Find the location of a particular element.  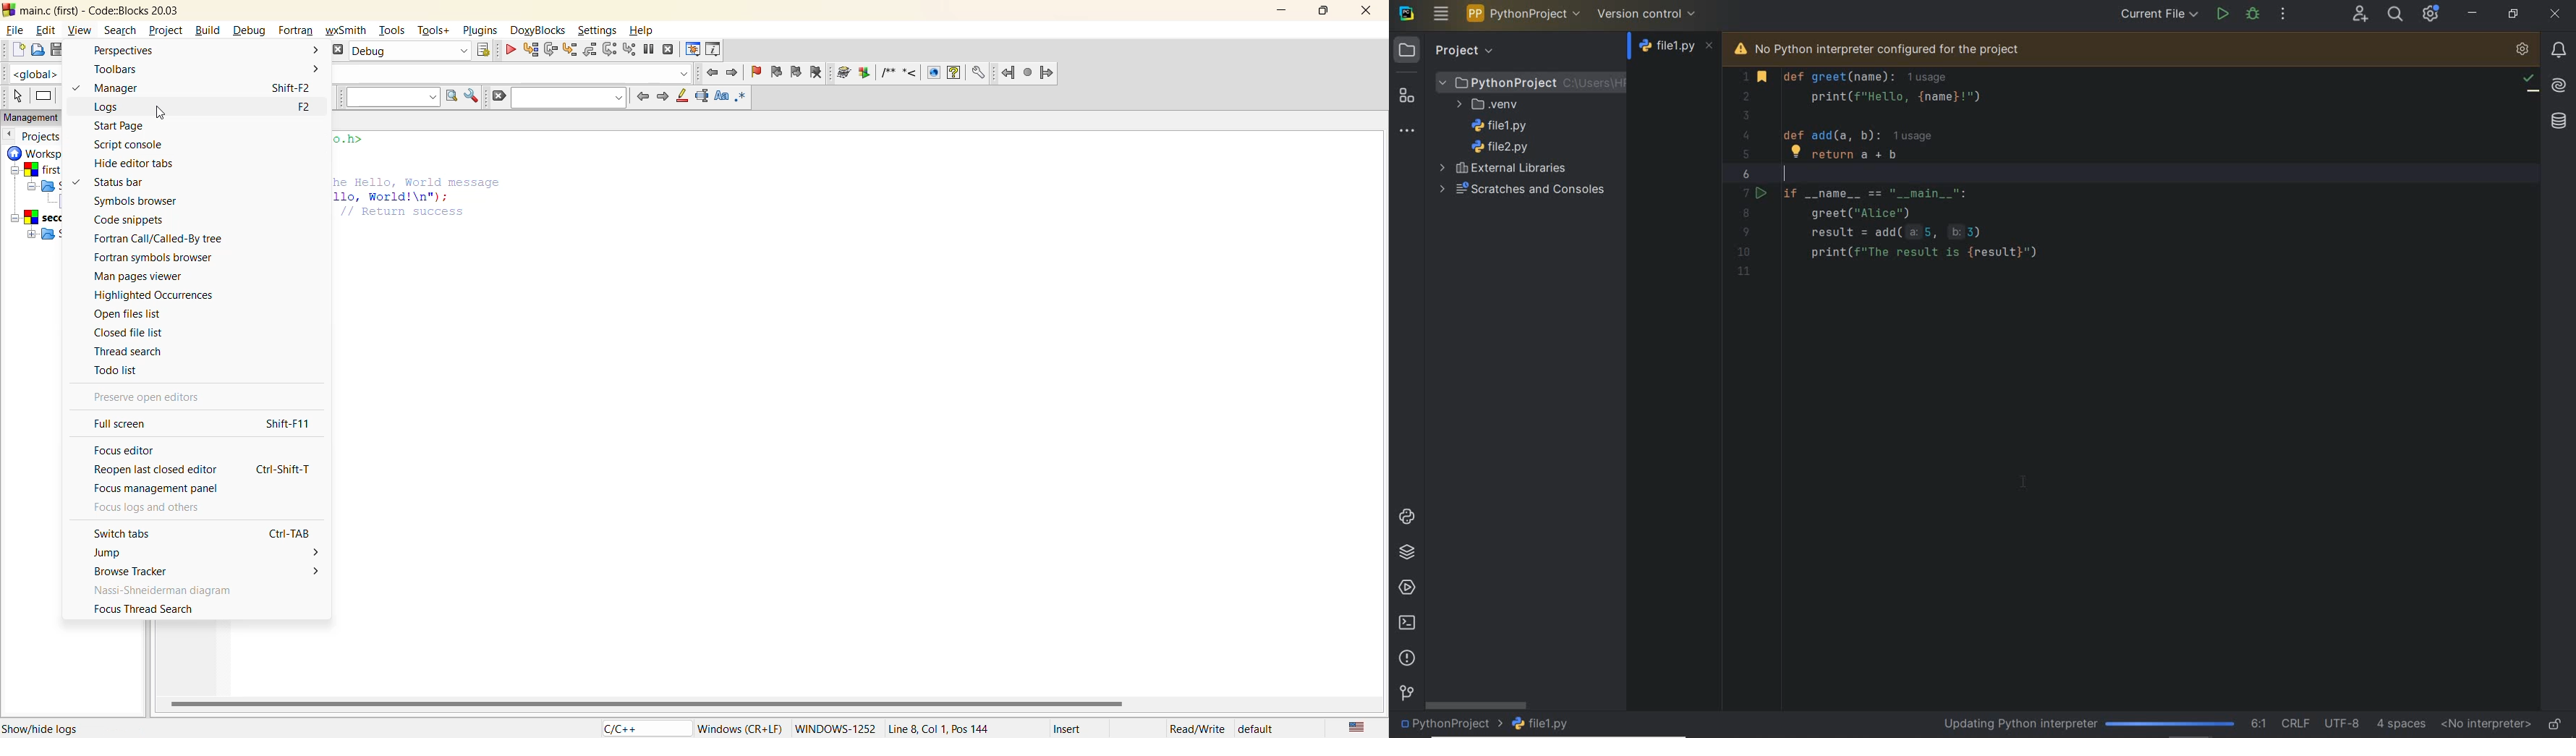

plugins is located at coordinates (480, 31).